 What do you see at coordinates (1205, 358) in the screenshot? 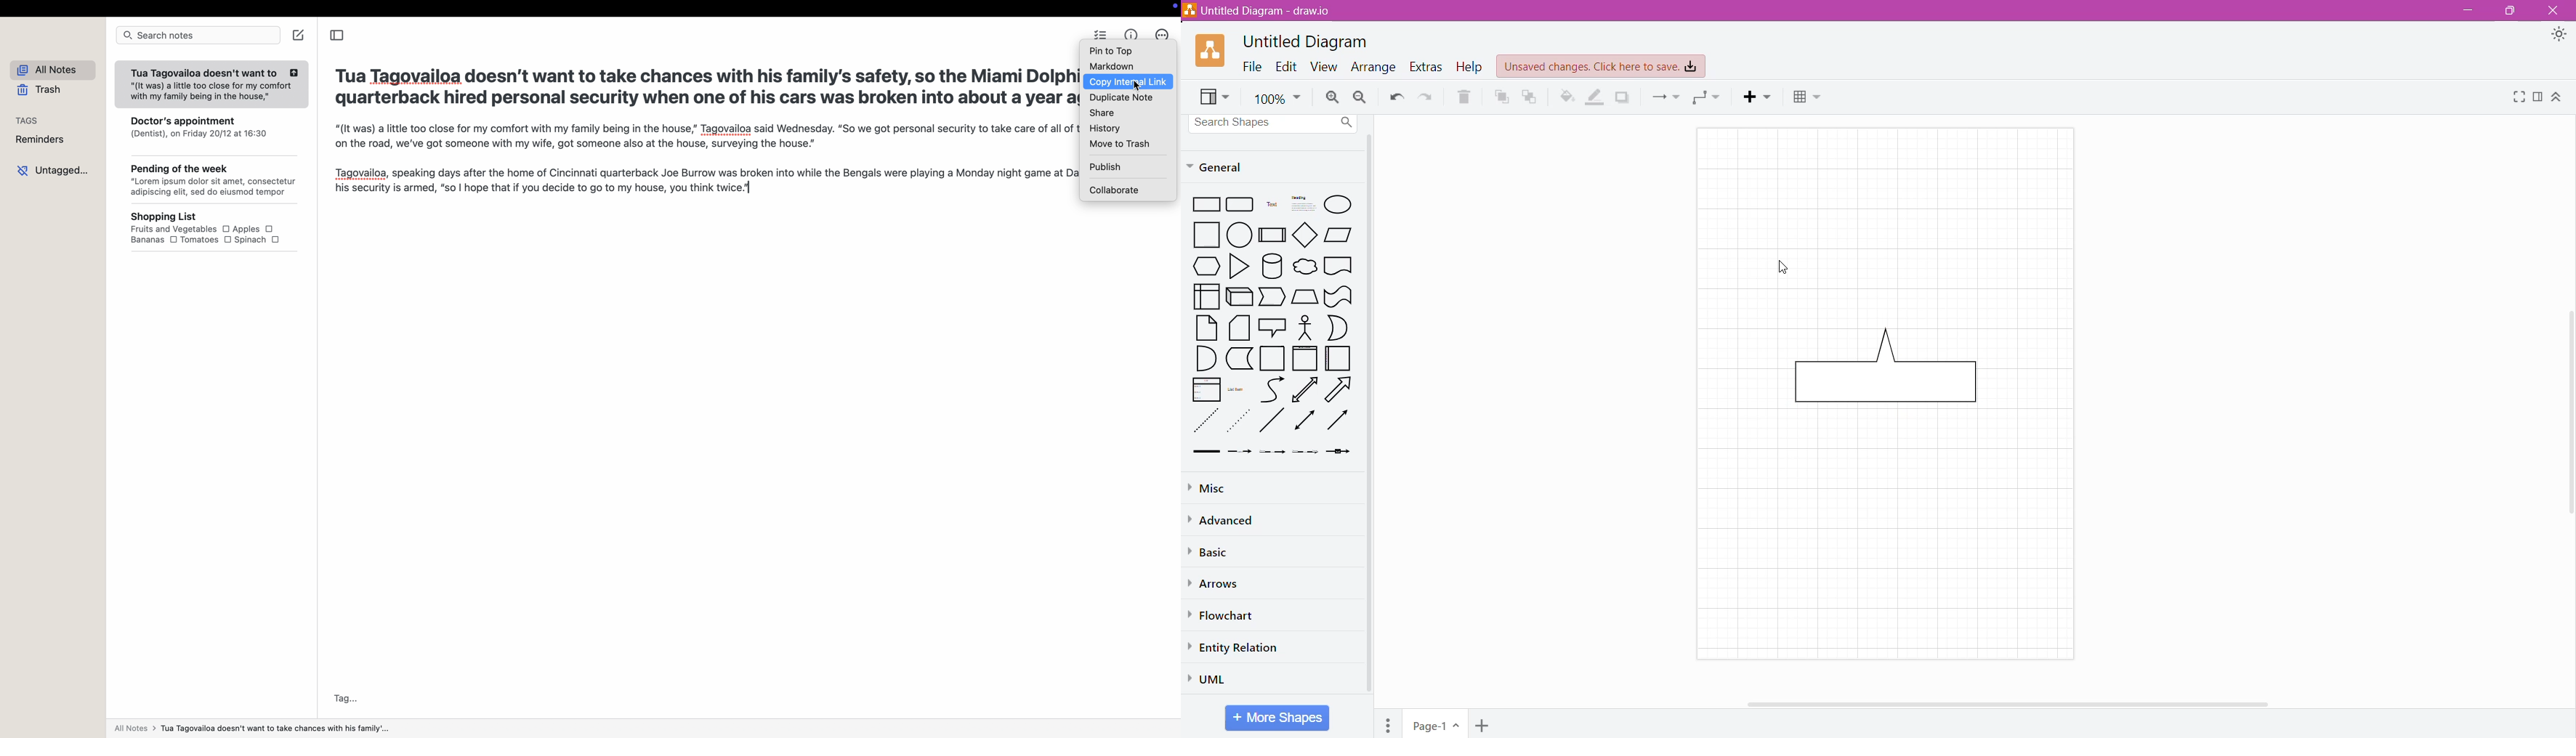
I see `Quarter Circle ` at bounding box center [1205, 358].